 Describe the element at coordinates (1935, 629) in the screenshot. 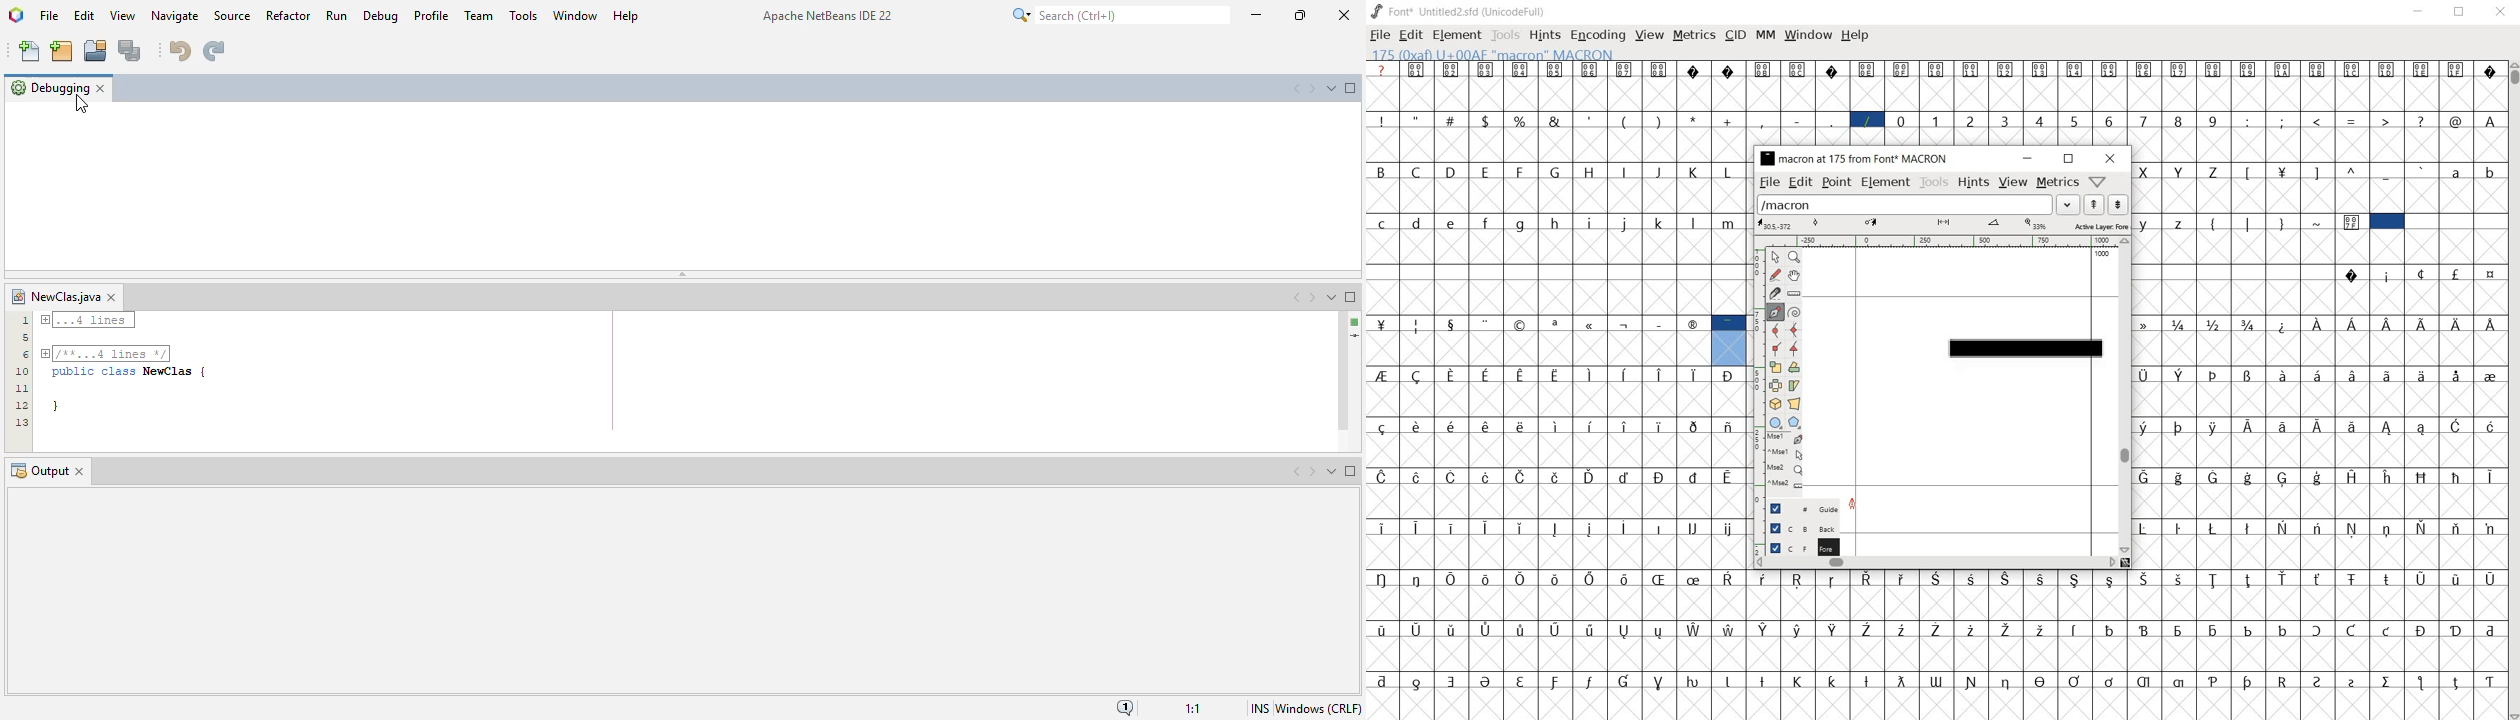

I see `Symbol` at that location.